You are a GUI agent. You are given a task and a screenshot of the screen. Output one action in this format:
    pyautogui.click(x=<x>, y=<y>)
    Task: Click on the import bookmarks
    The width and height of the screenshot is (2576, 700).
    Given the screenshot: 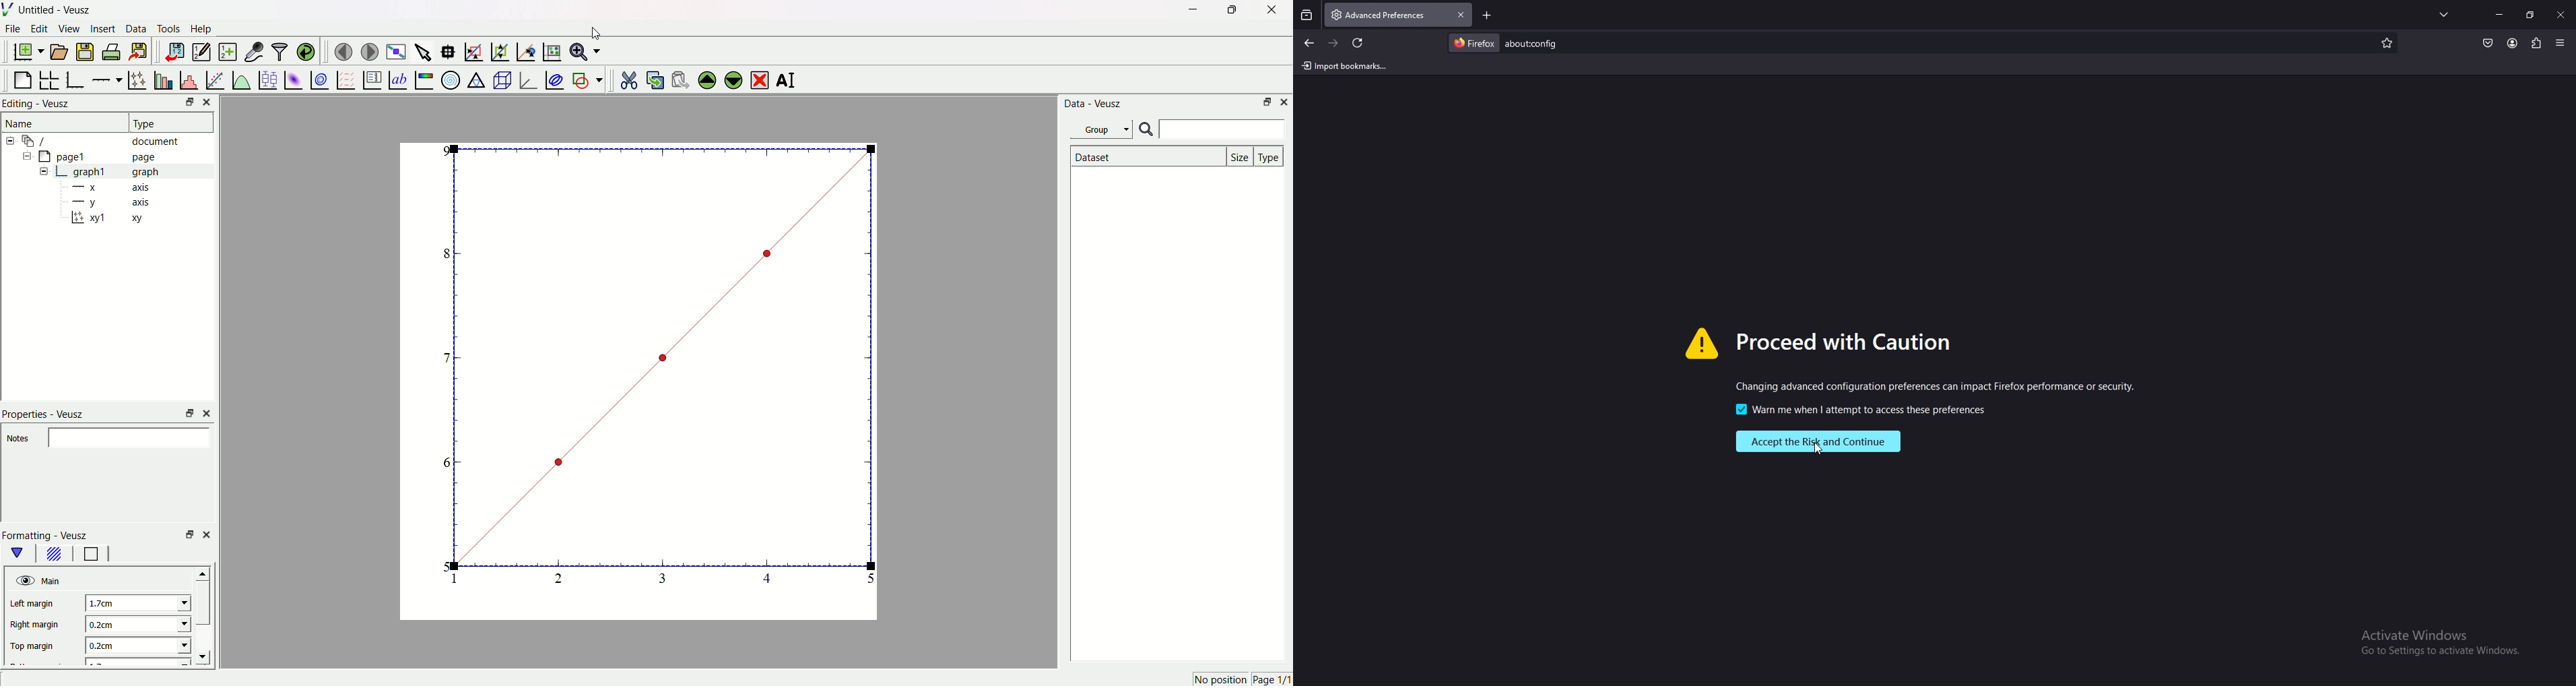 What is the action you would take?
    pyautogui.click(x=1348, y=66)
    